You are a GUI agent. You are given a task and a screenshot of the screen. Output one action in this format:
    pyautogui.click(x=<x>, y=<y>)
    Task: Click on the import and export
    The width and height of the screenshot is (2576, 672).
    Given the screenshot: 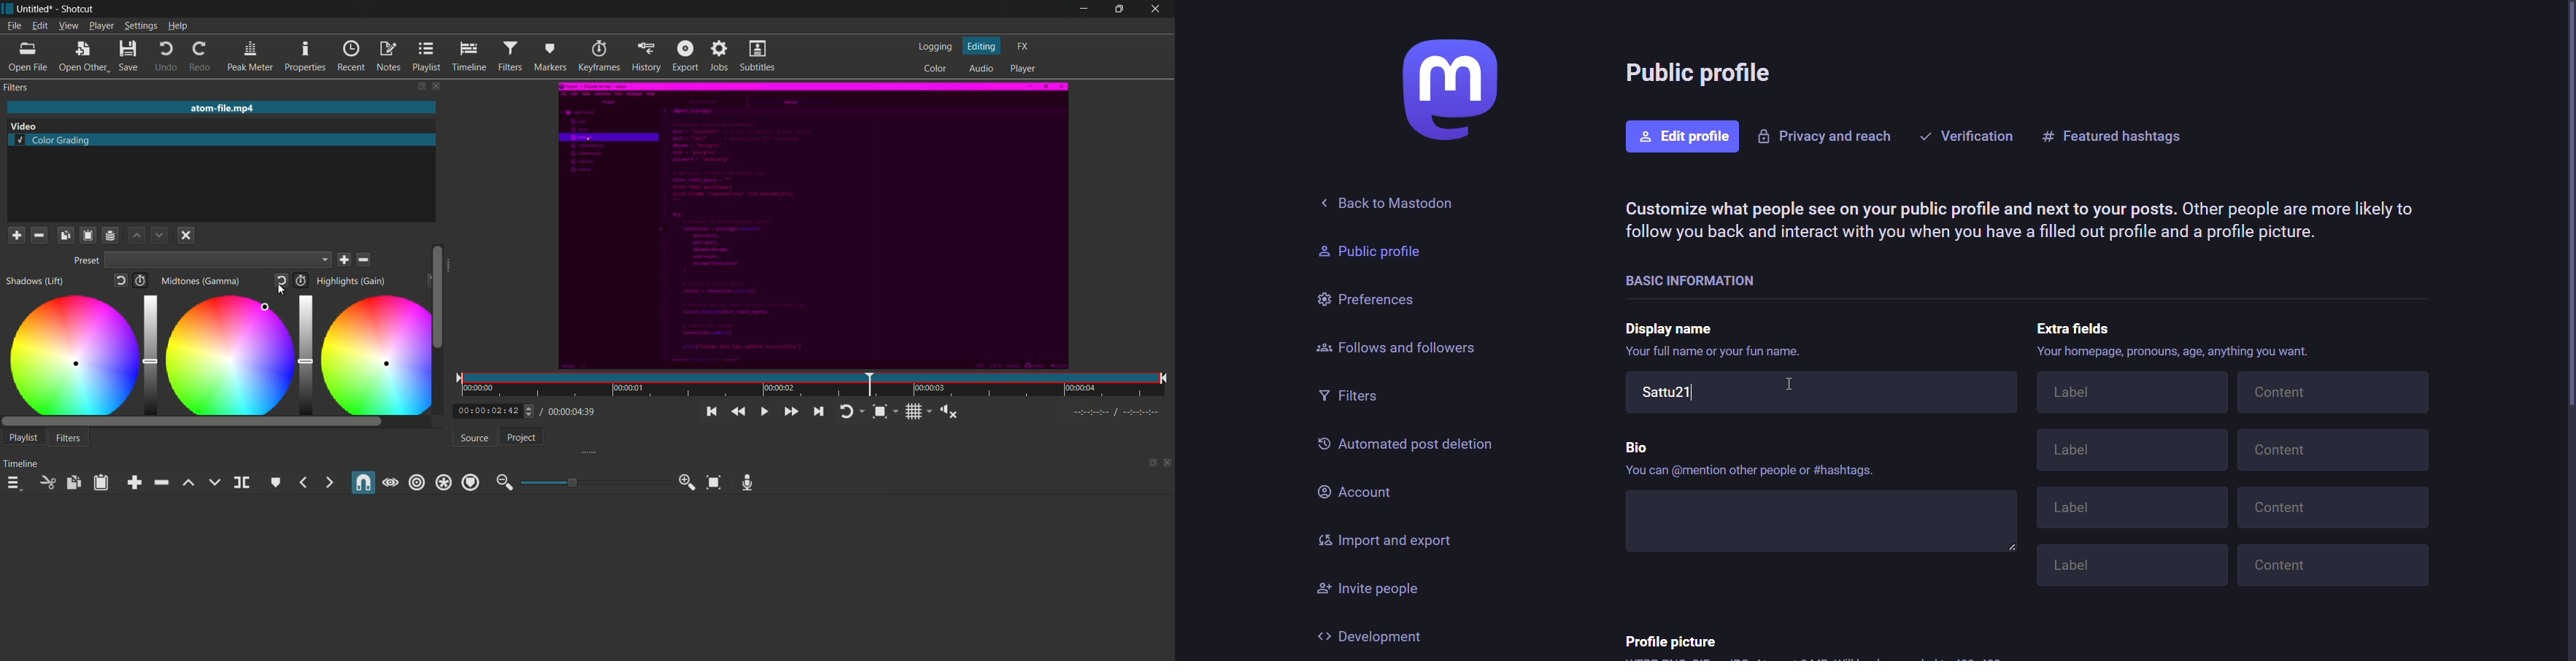 What is the action you would take?
    pyautogui.click(x=1386, y=541)
    